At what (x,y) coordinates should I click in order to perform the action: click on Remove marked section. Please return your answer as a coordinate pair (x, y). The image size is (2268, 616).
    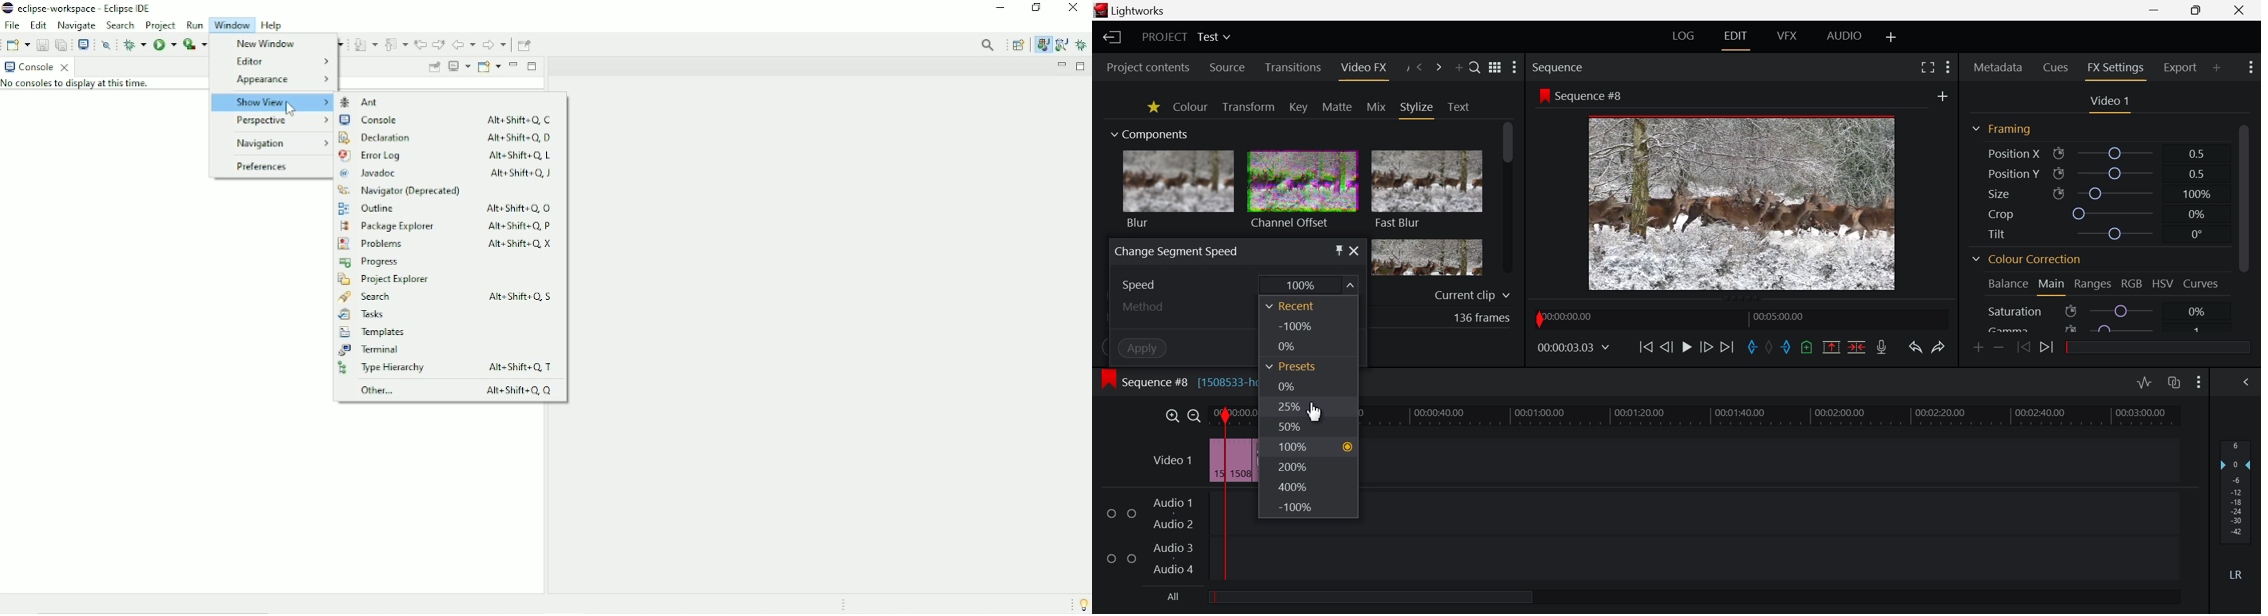
    Looking at the image, I should click on (1833, 348).